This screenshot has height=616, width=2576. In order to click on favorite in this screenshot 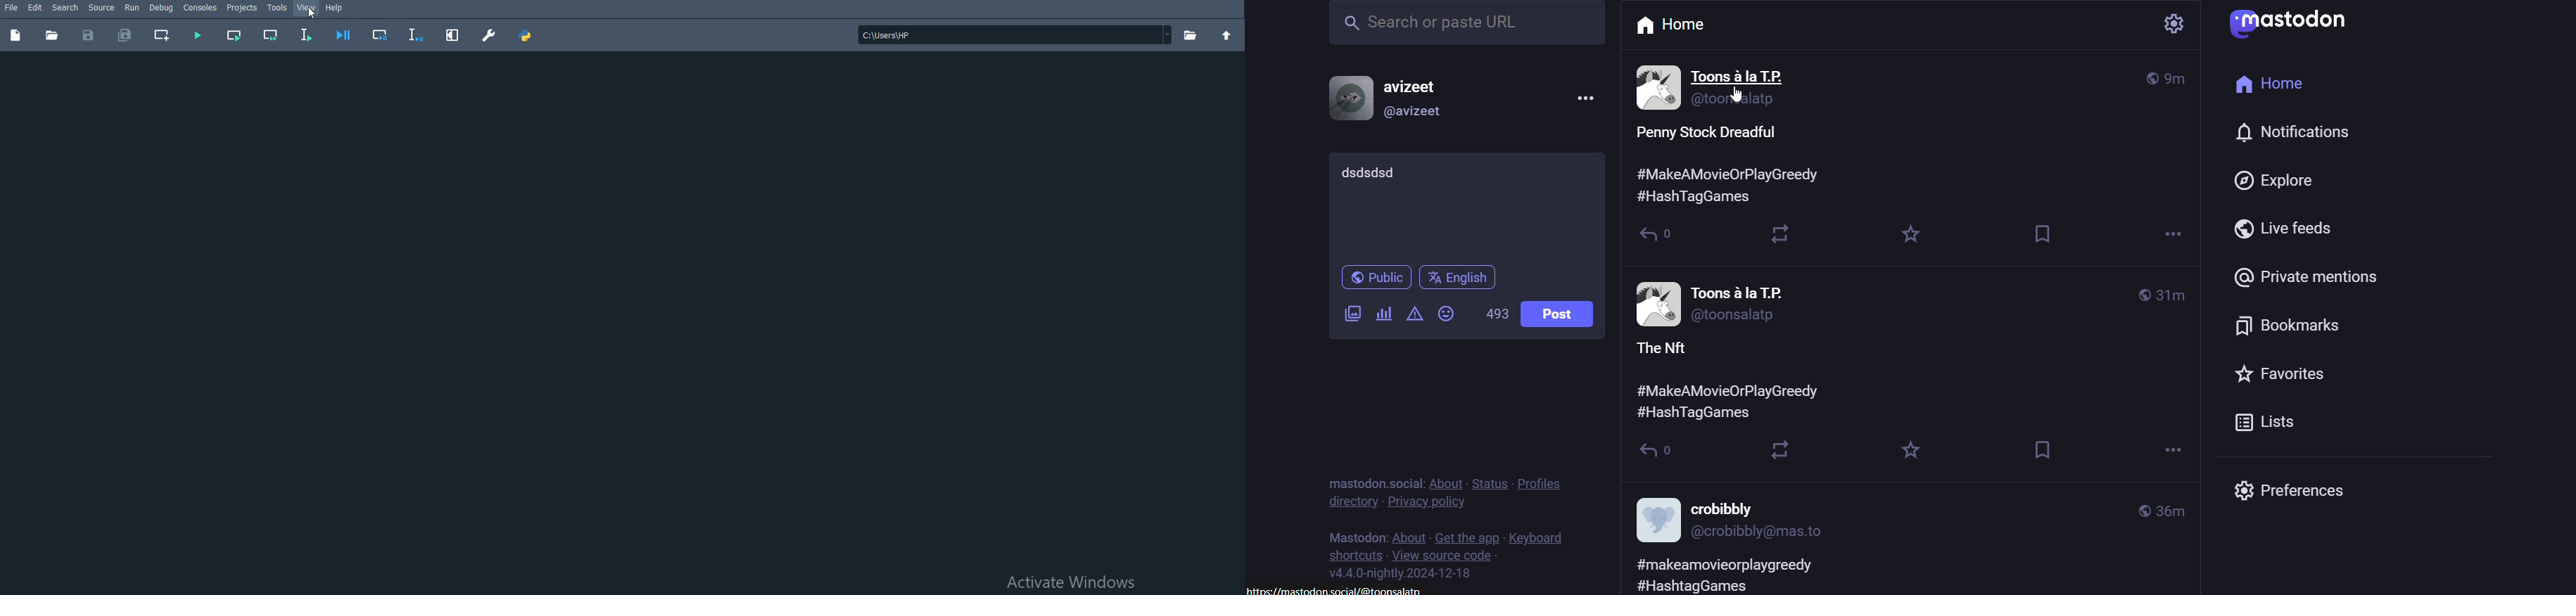, I will do `click(1910, 233)`.